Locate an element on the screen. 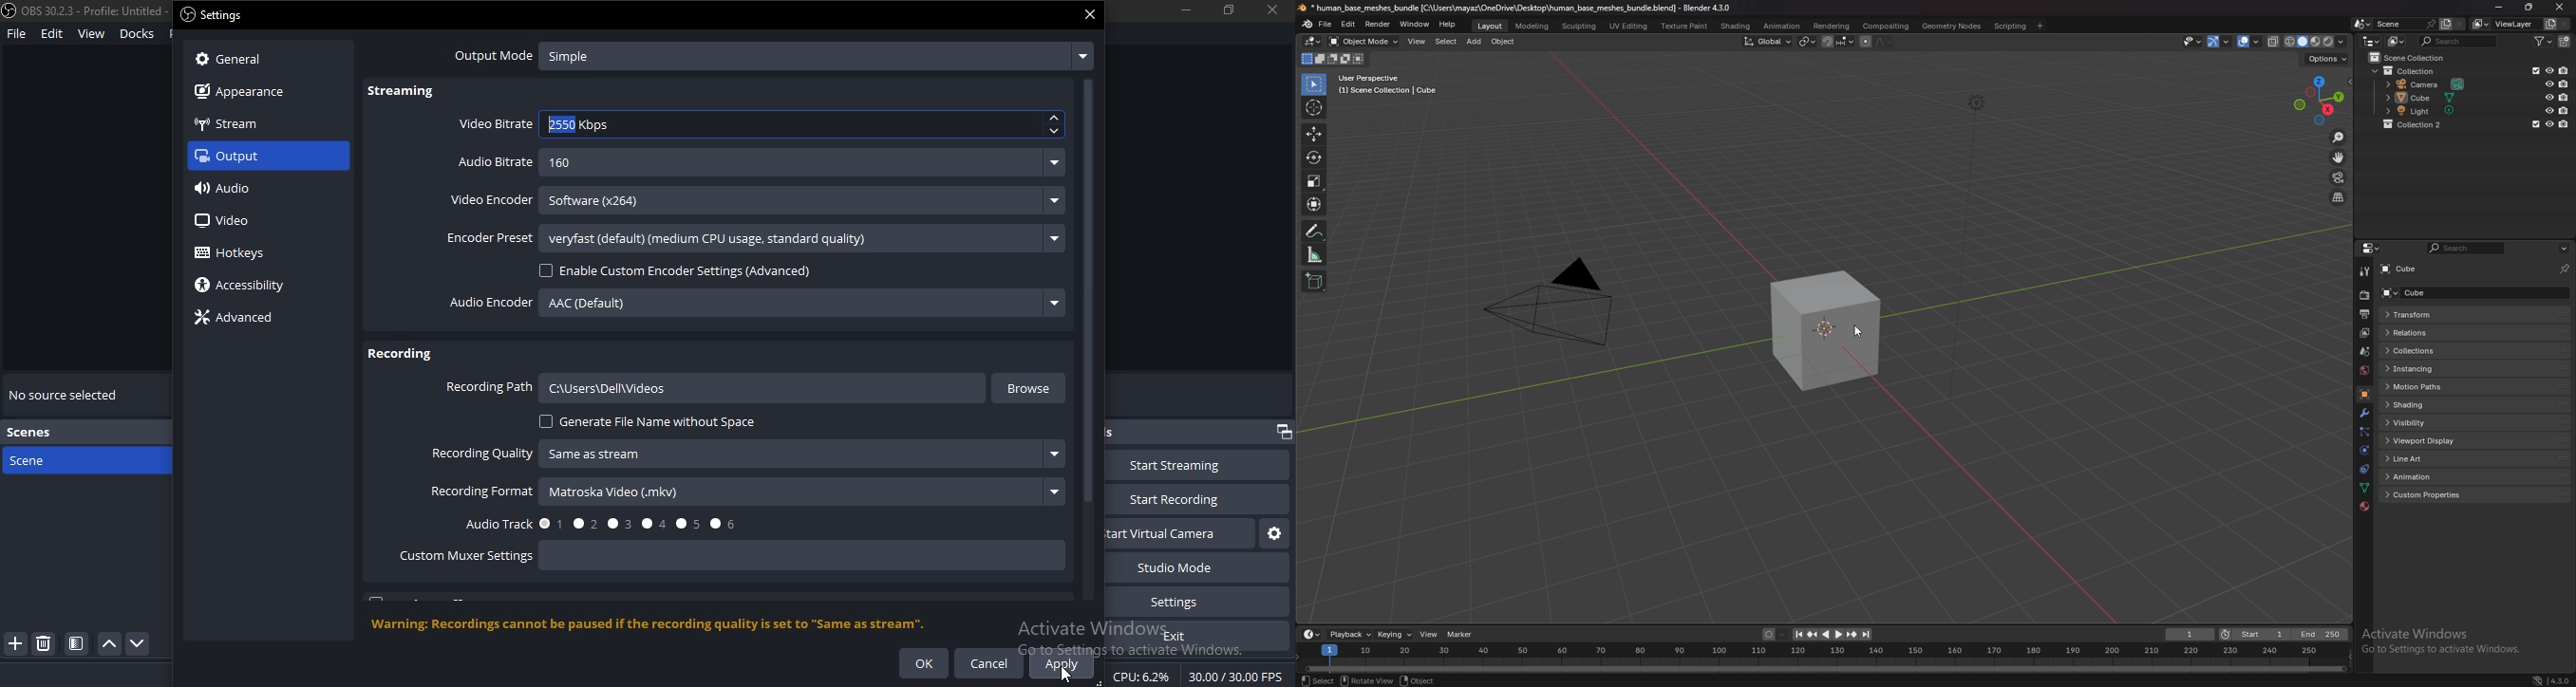 The height and width of the screenshot is (700, 2576). scene is located at coordinates (2392, 23).